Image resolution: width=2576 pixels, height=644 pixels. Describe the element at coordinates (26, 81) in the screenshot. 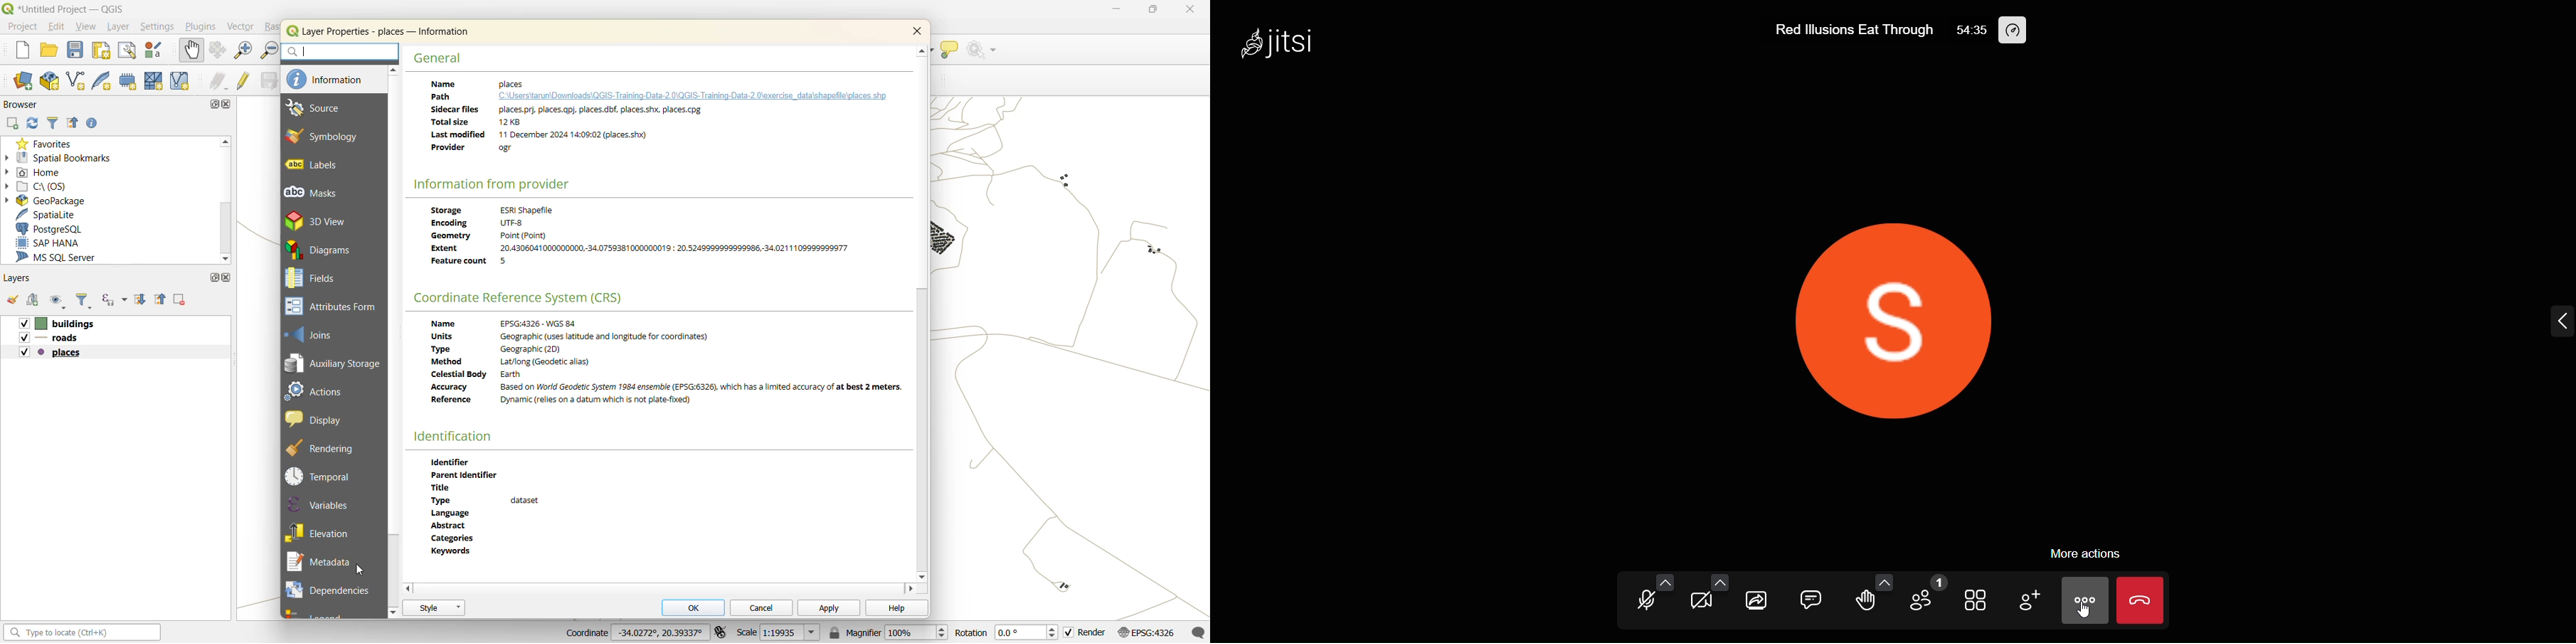

I see `open data source manager` at that location.